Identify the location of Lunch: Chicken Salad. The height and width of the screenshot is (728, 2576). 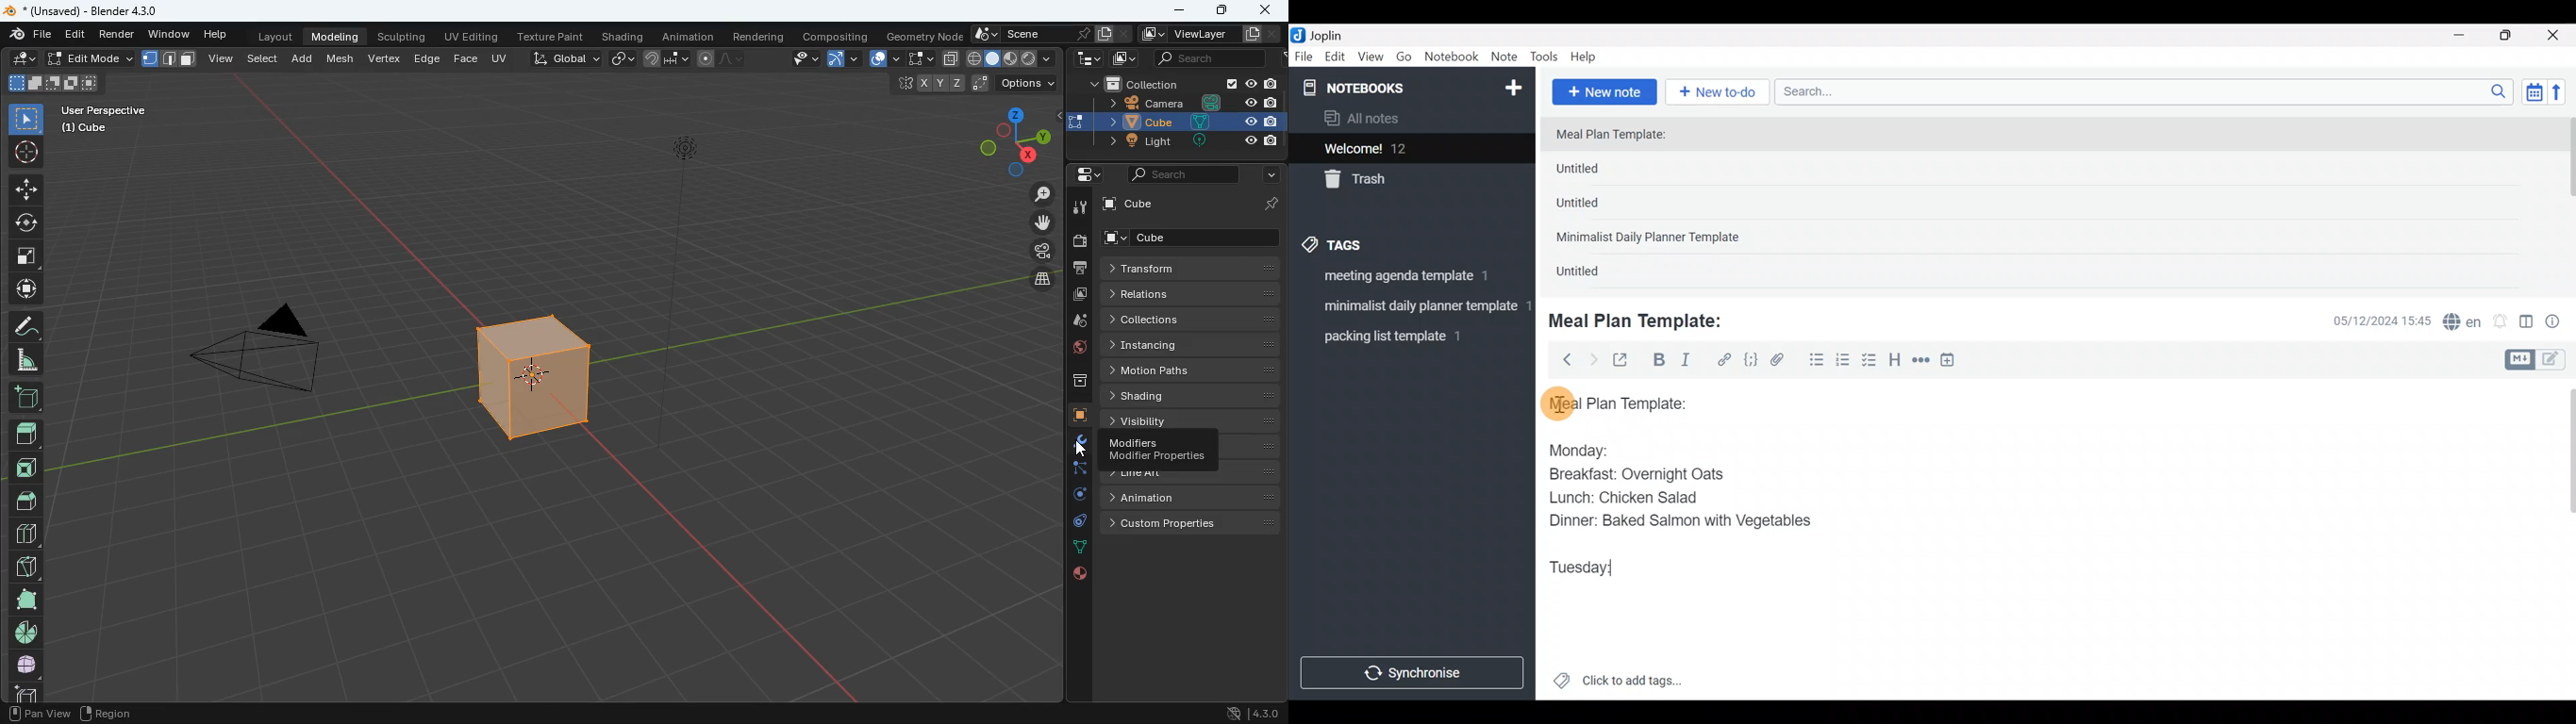
(1622, 497).